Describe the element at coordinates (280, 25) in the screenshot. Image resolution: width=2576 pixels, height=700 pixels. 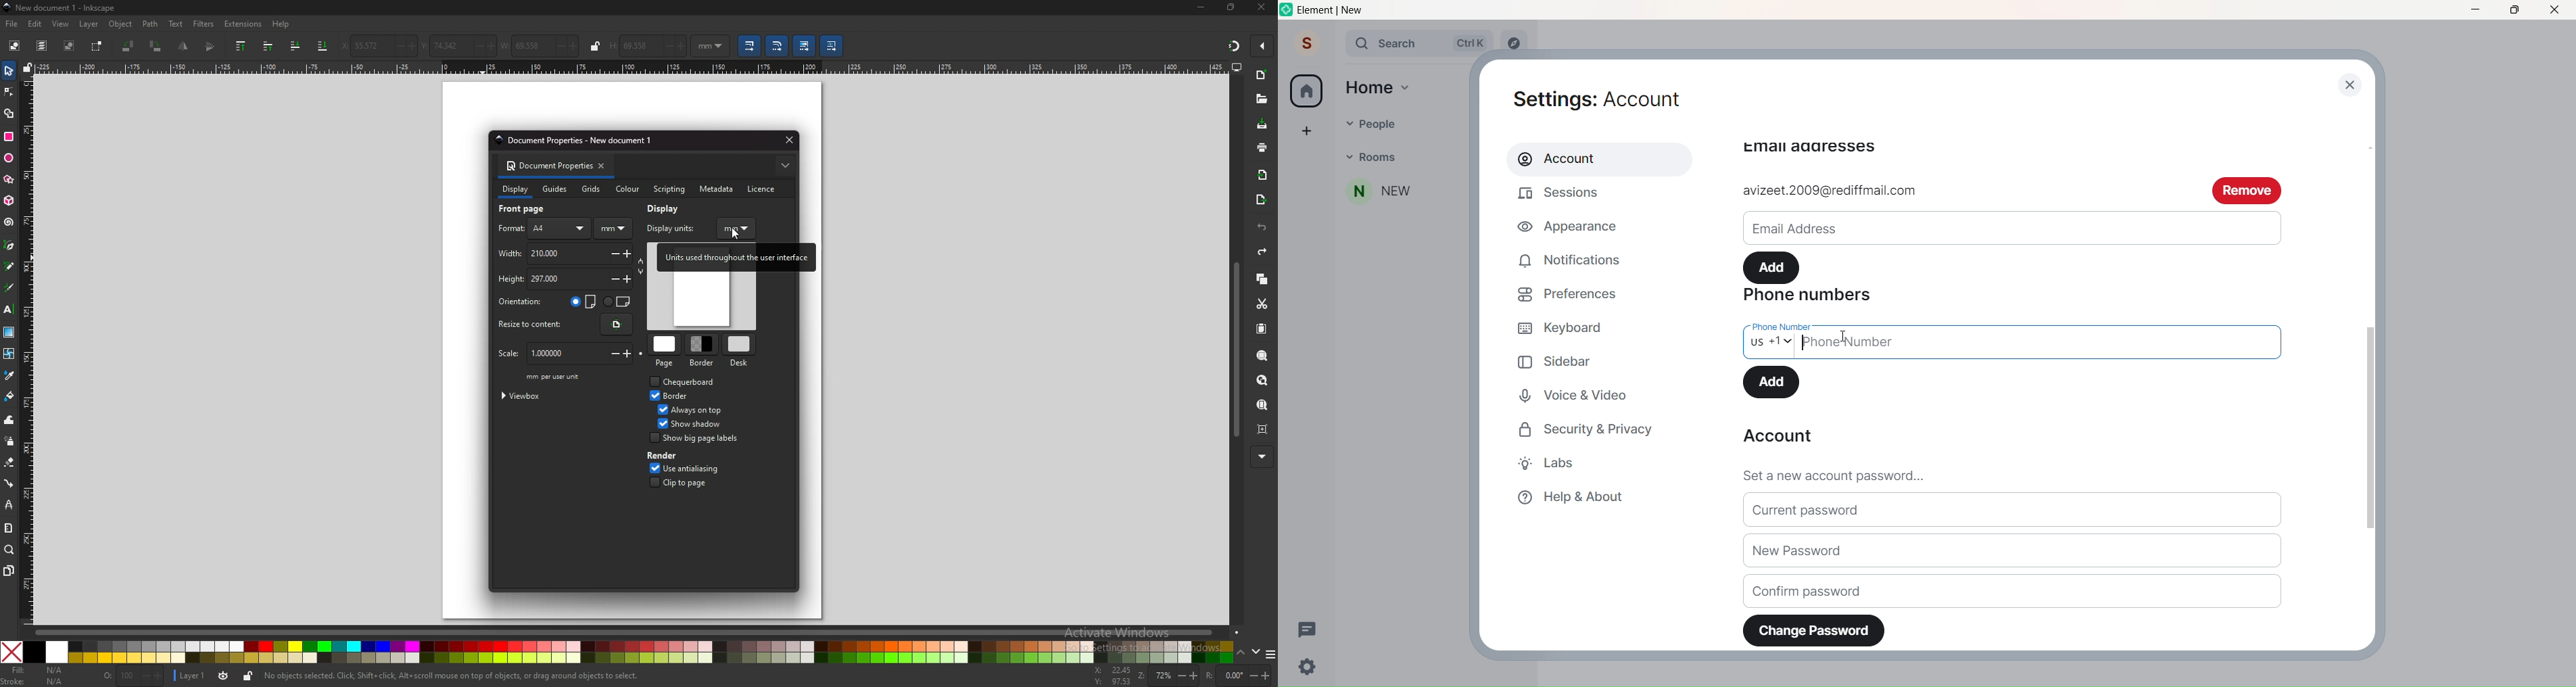
I see `help` at that location.